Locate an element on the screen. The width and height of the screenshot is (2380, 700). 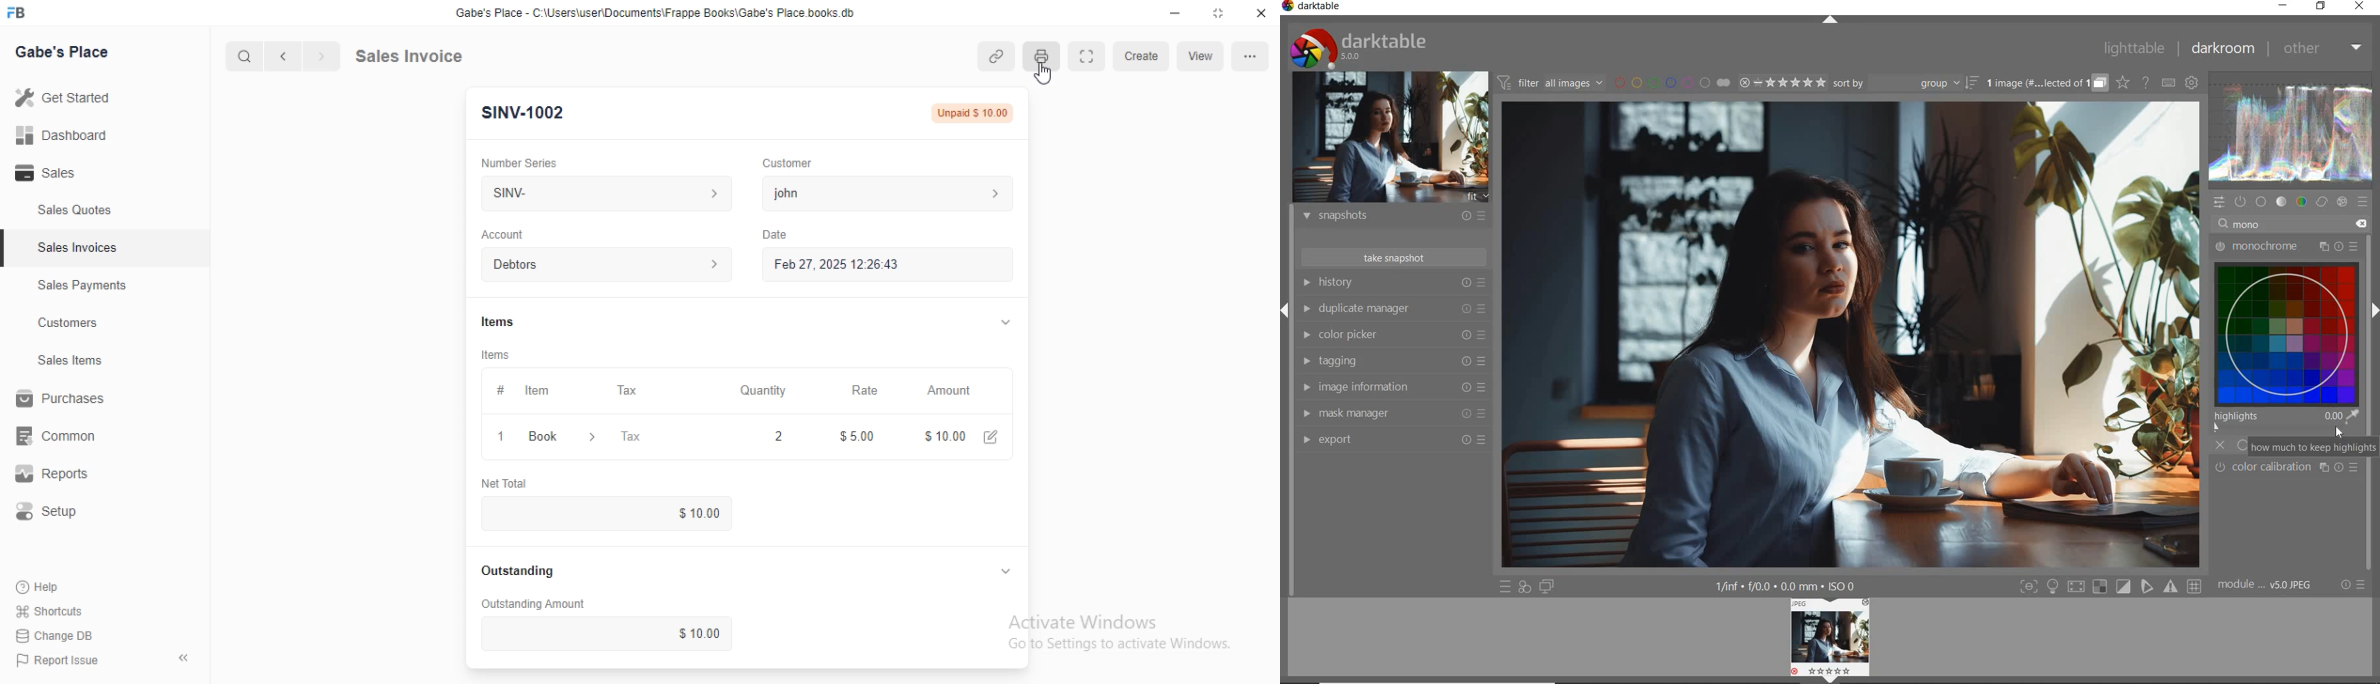
change DB is located at coordinates (54, 636).